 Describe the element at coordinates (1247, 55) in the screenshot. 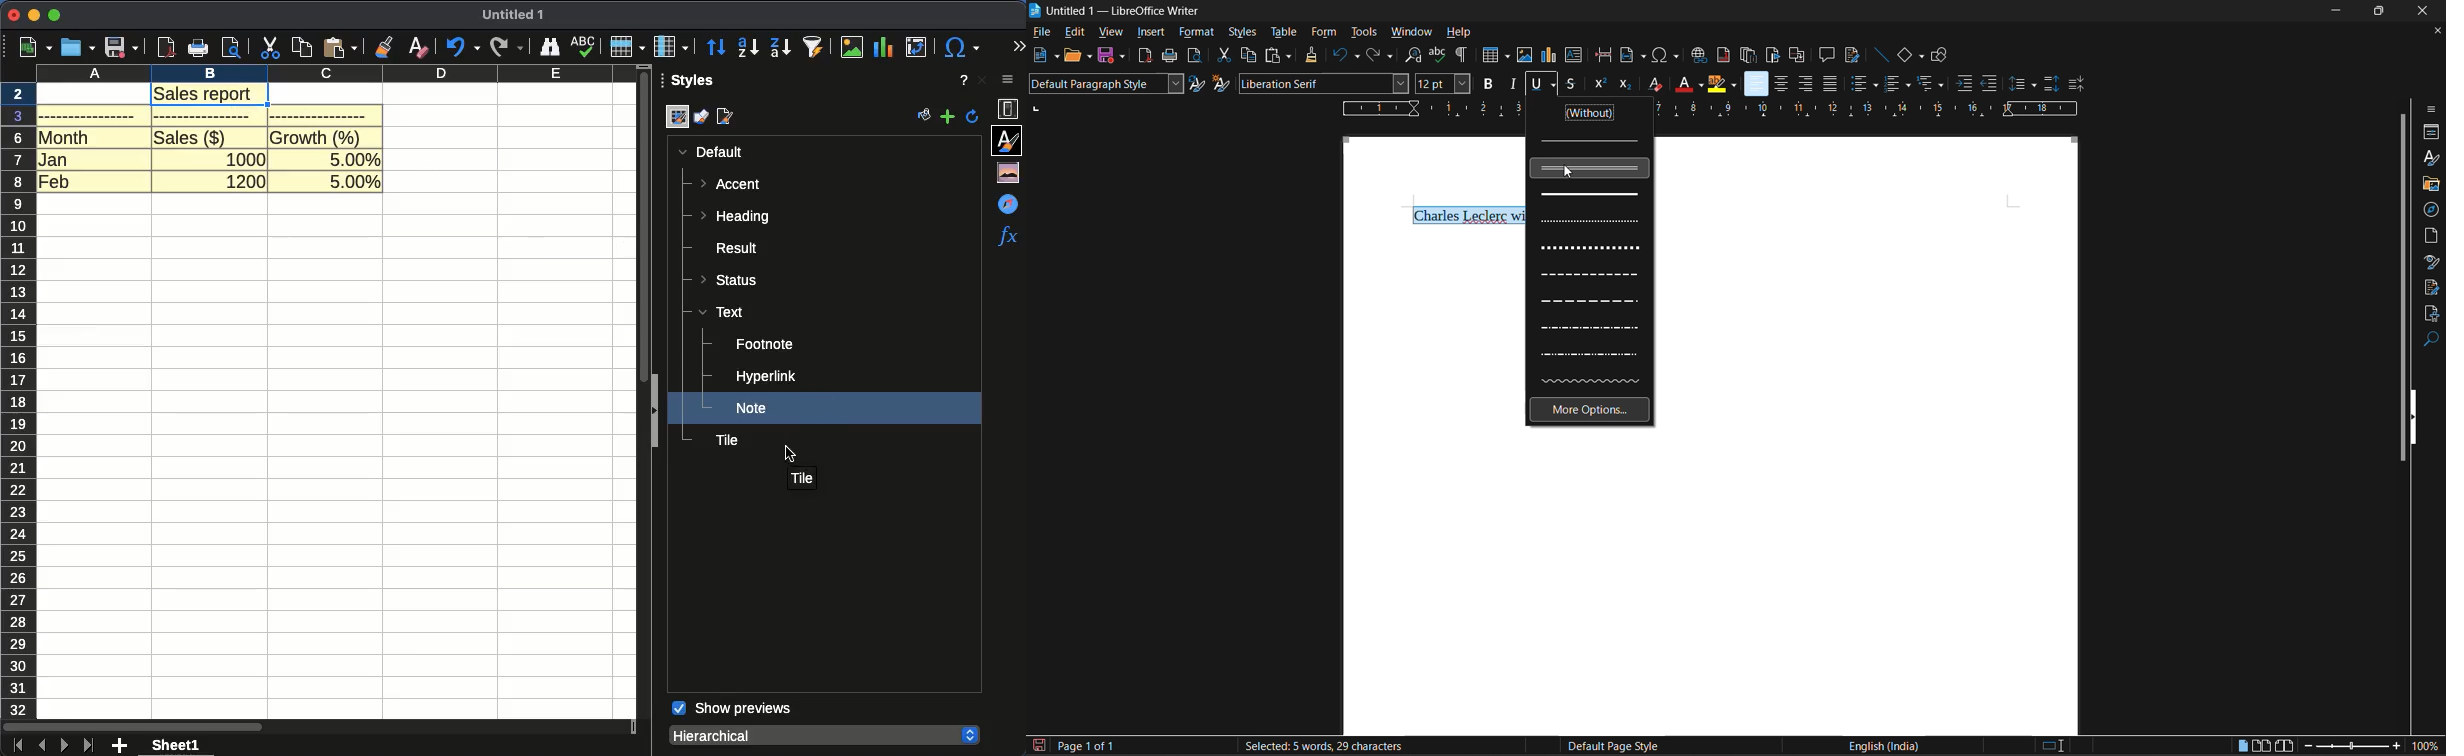

I see `copy` at that location.